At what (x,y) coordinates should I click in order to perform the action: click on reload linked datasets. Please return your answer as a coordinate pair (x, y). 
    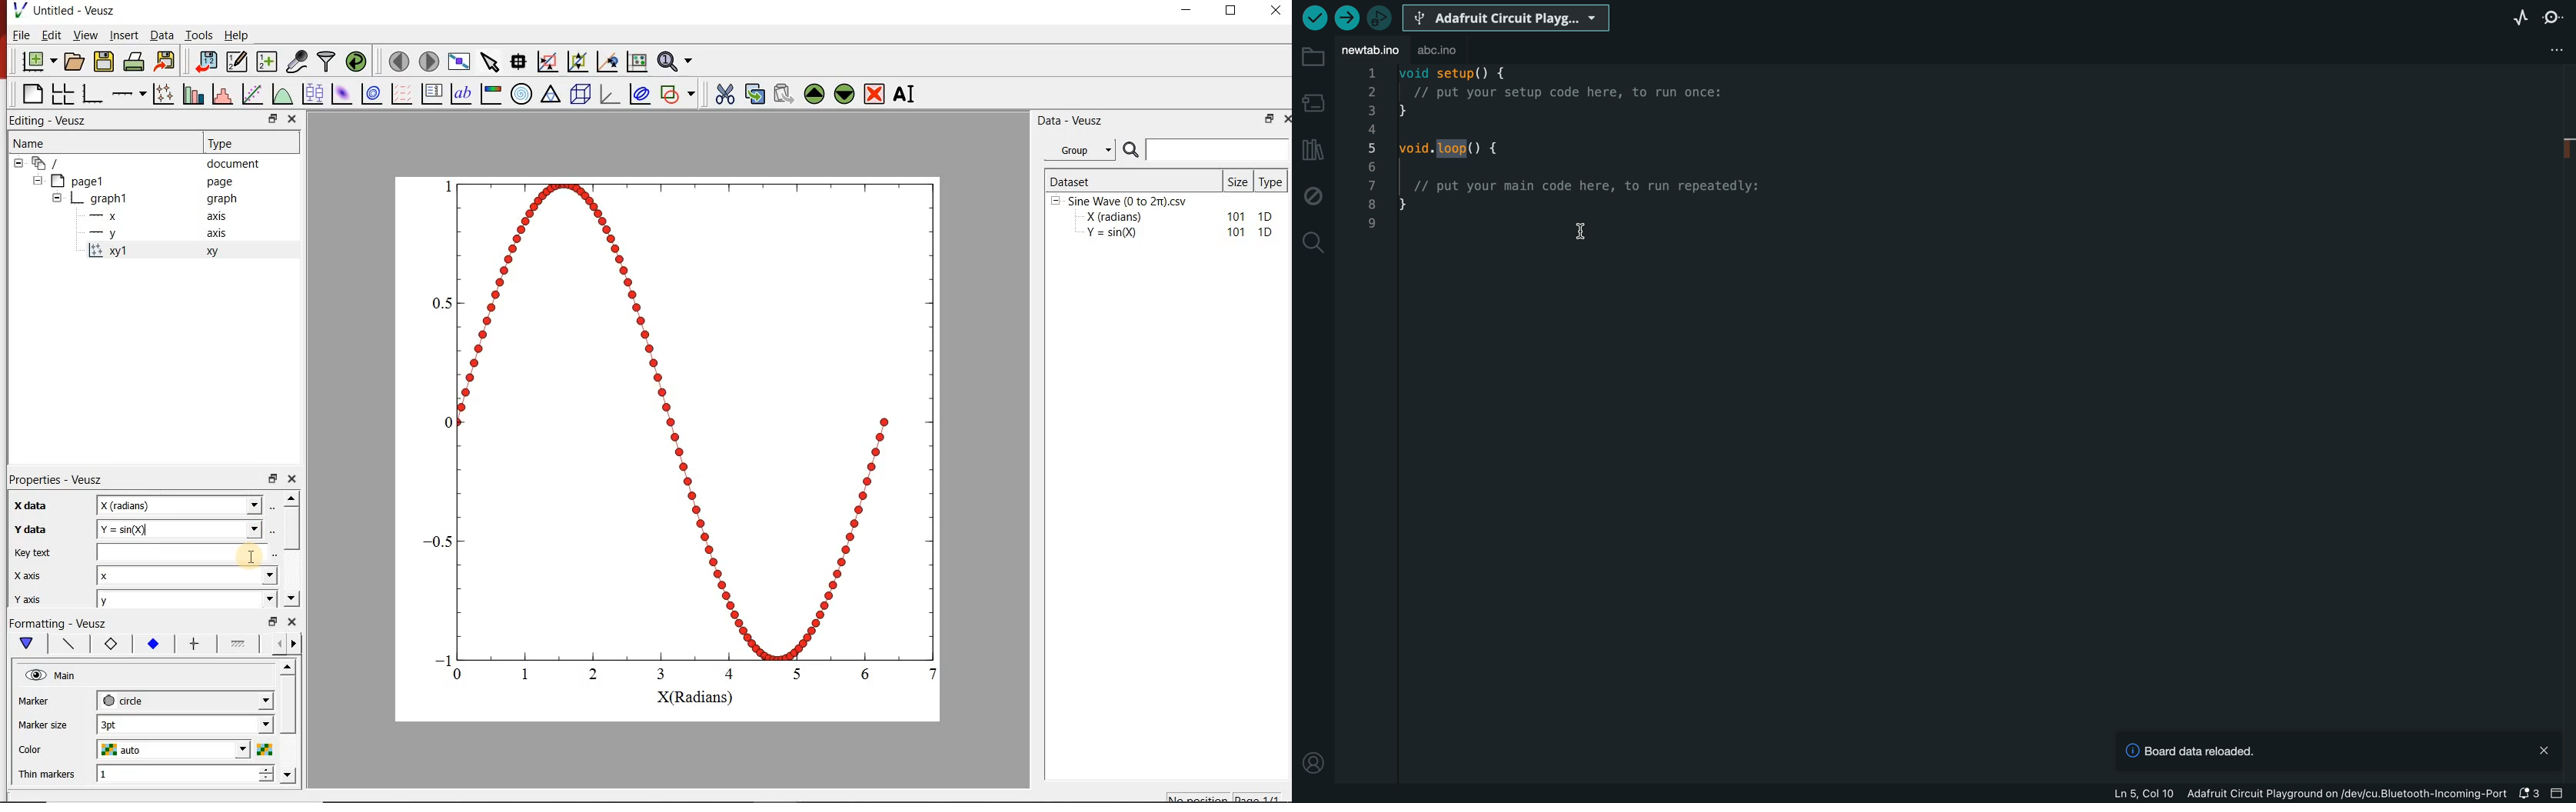
    Looking at the image, I should click on (358, 62).